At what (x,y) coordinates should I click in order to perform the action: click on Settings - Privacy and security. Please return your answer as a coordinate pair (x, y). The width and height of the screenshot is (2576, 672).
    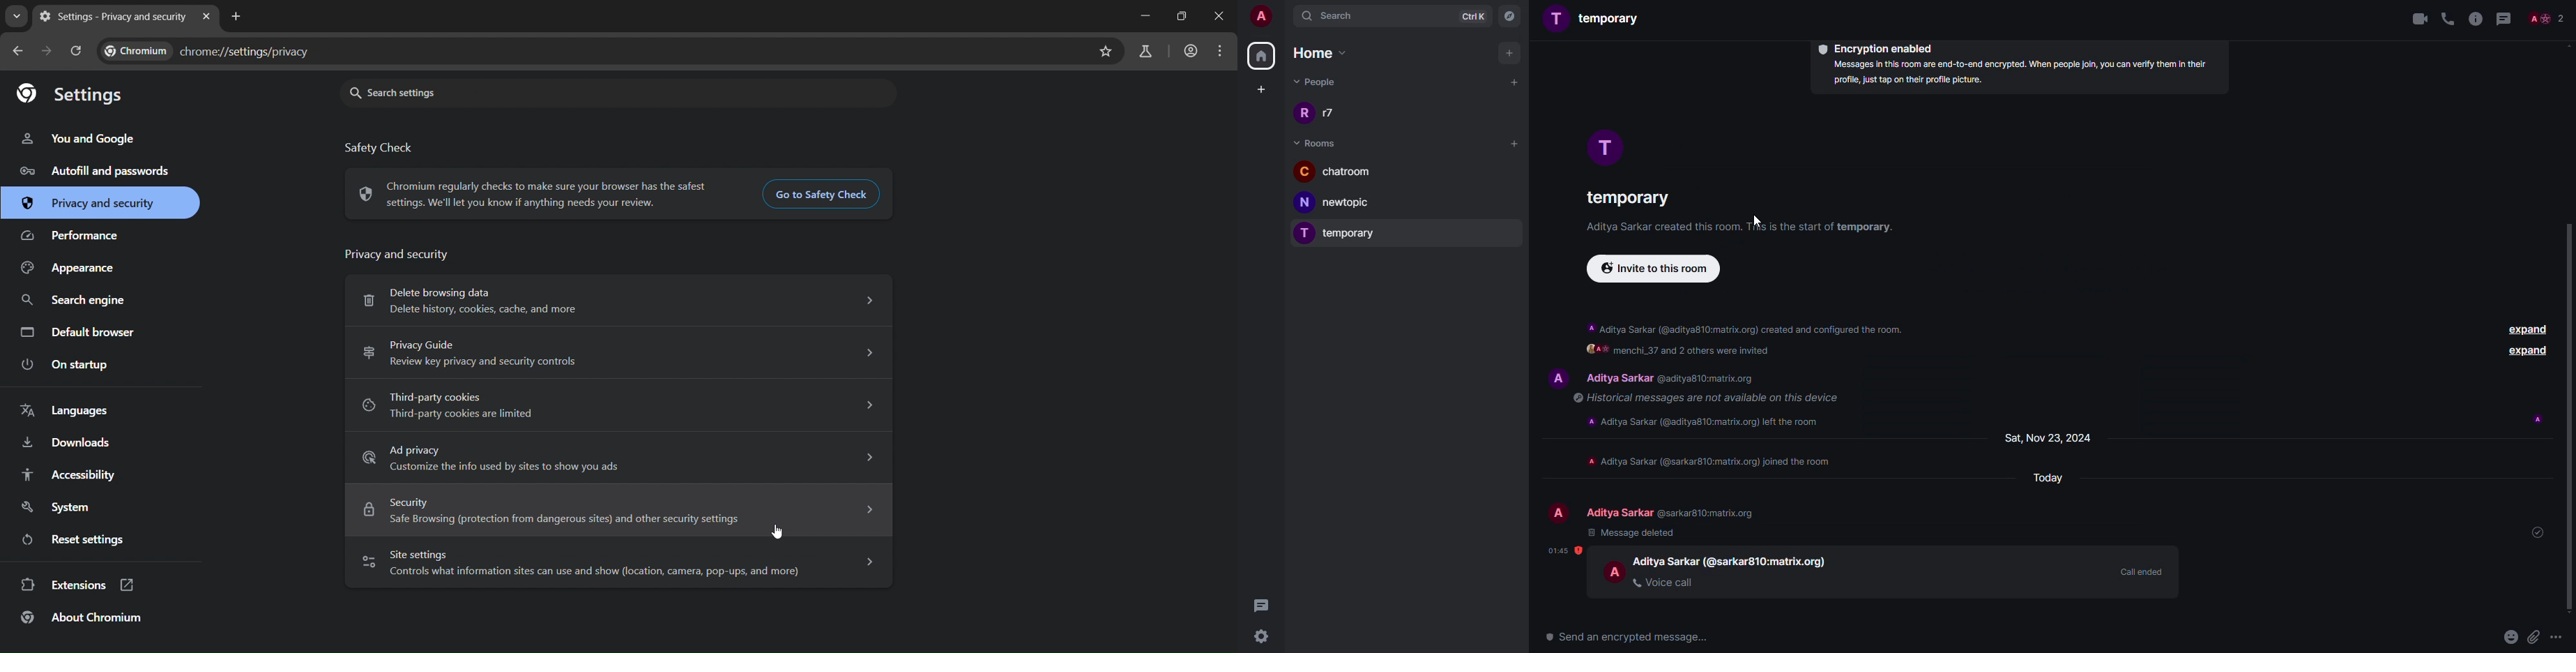
    Looking at the image, I should click on (111, 16).